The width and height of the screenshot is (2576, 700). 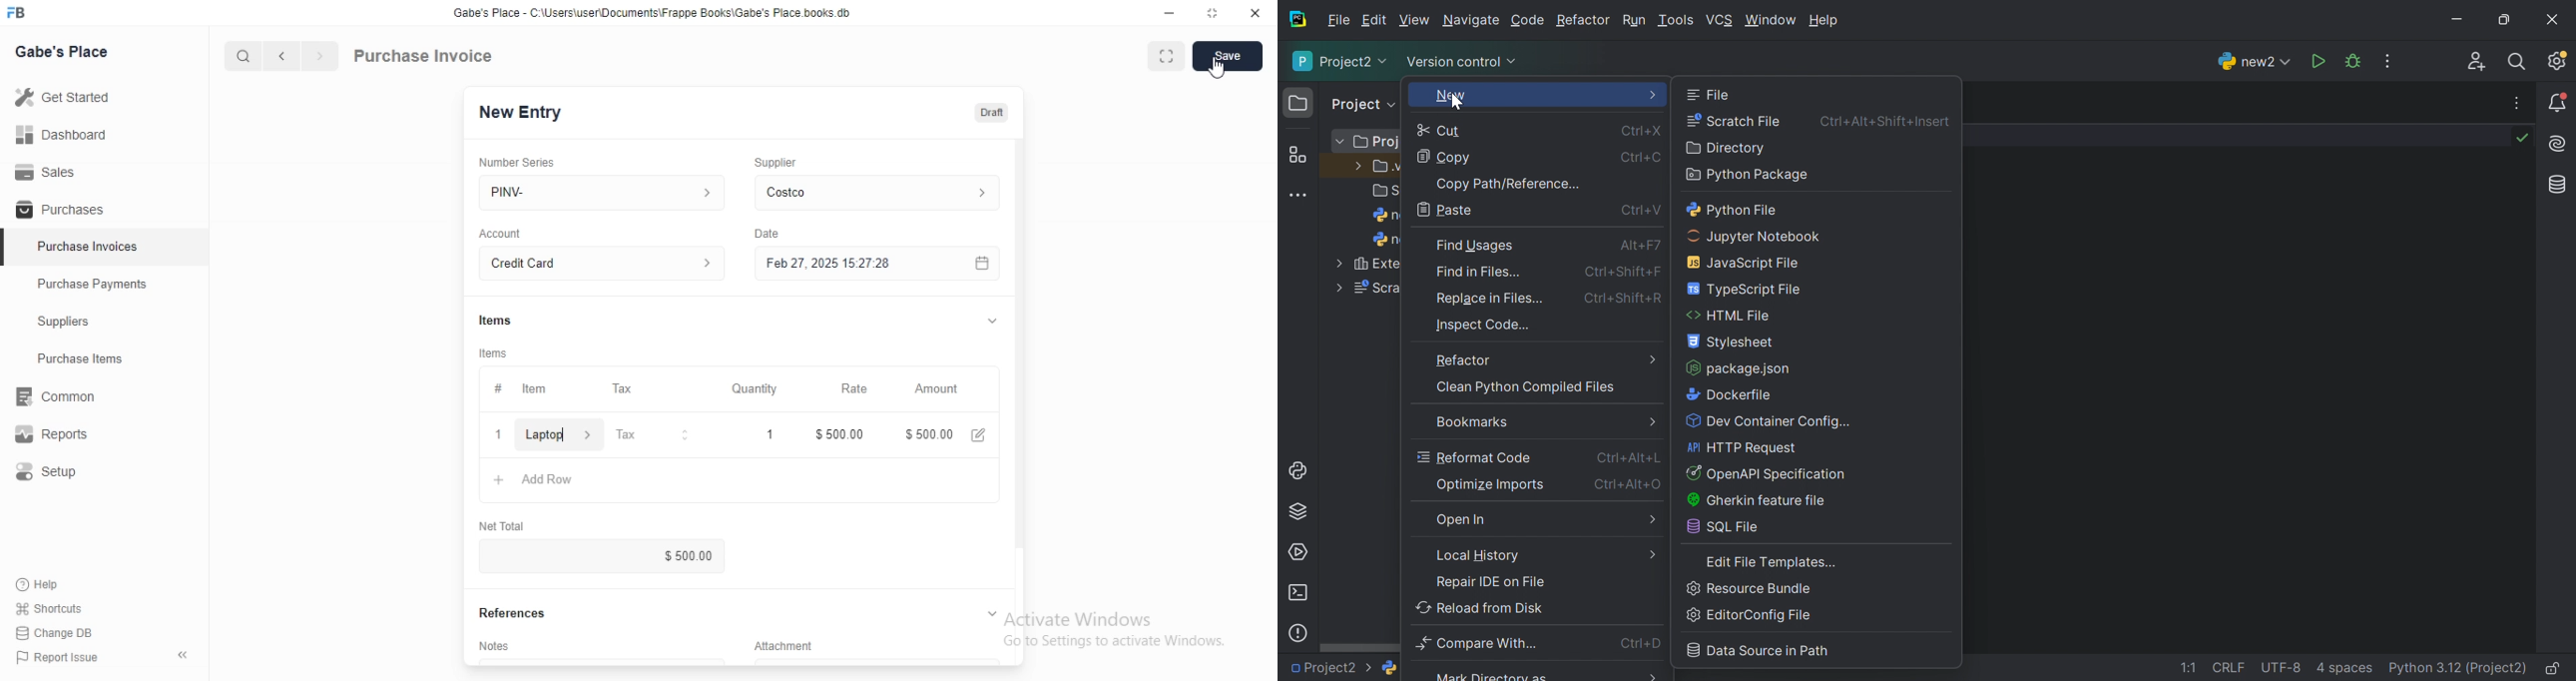 I want to click on Laptop, so click(x=558, y=434).